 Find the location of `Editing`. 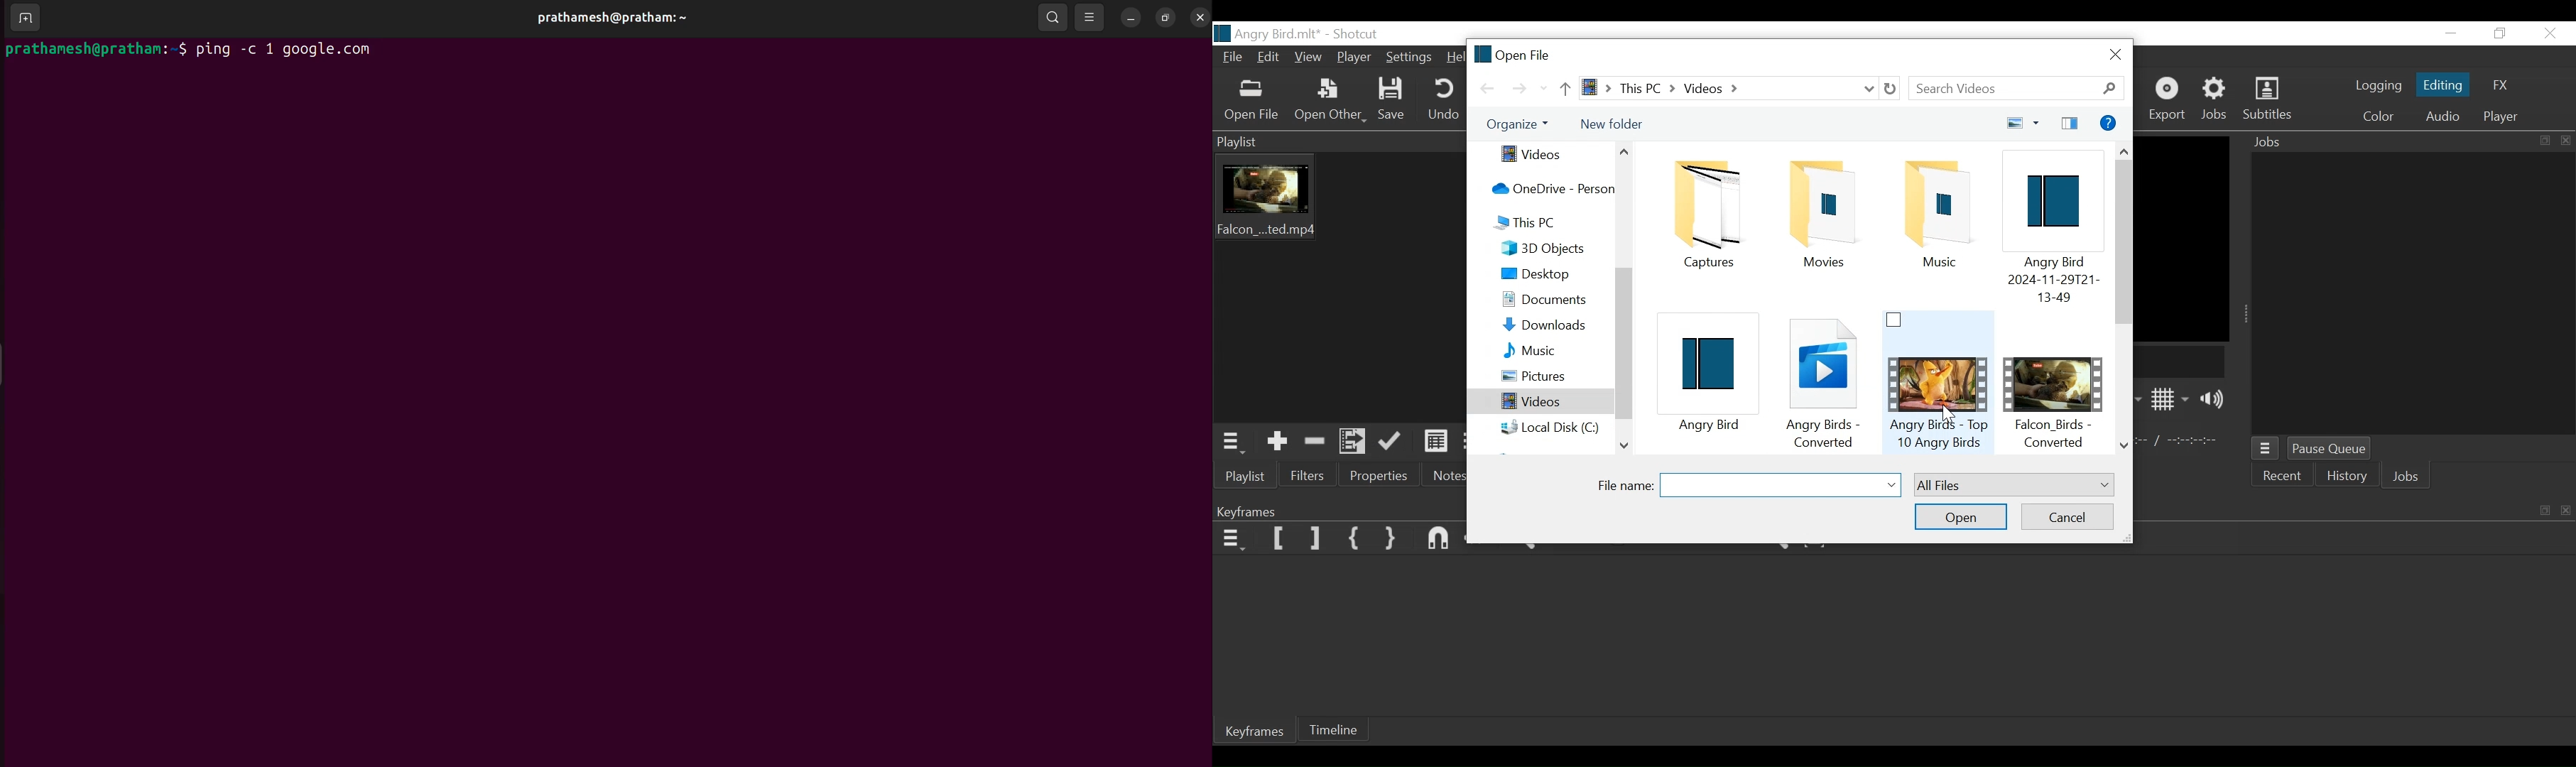

Editing is located at coordinates (2445, 85).